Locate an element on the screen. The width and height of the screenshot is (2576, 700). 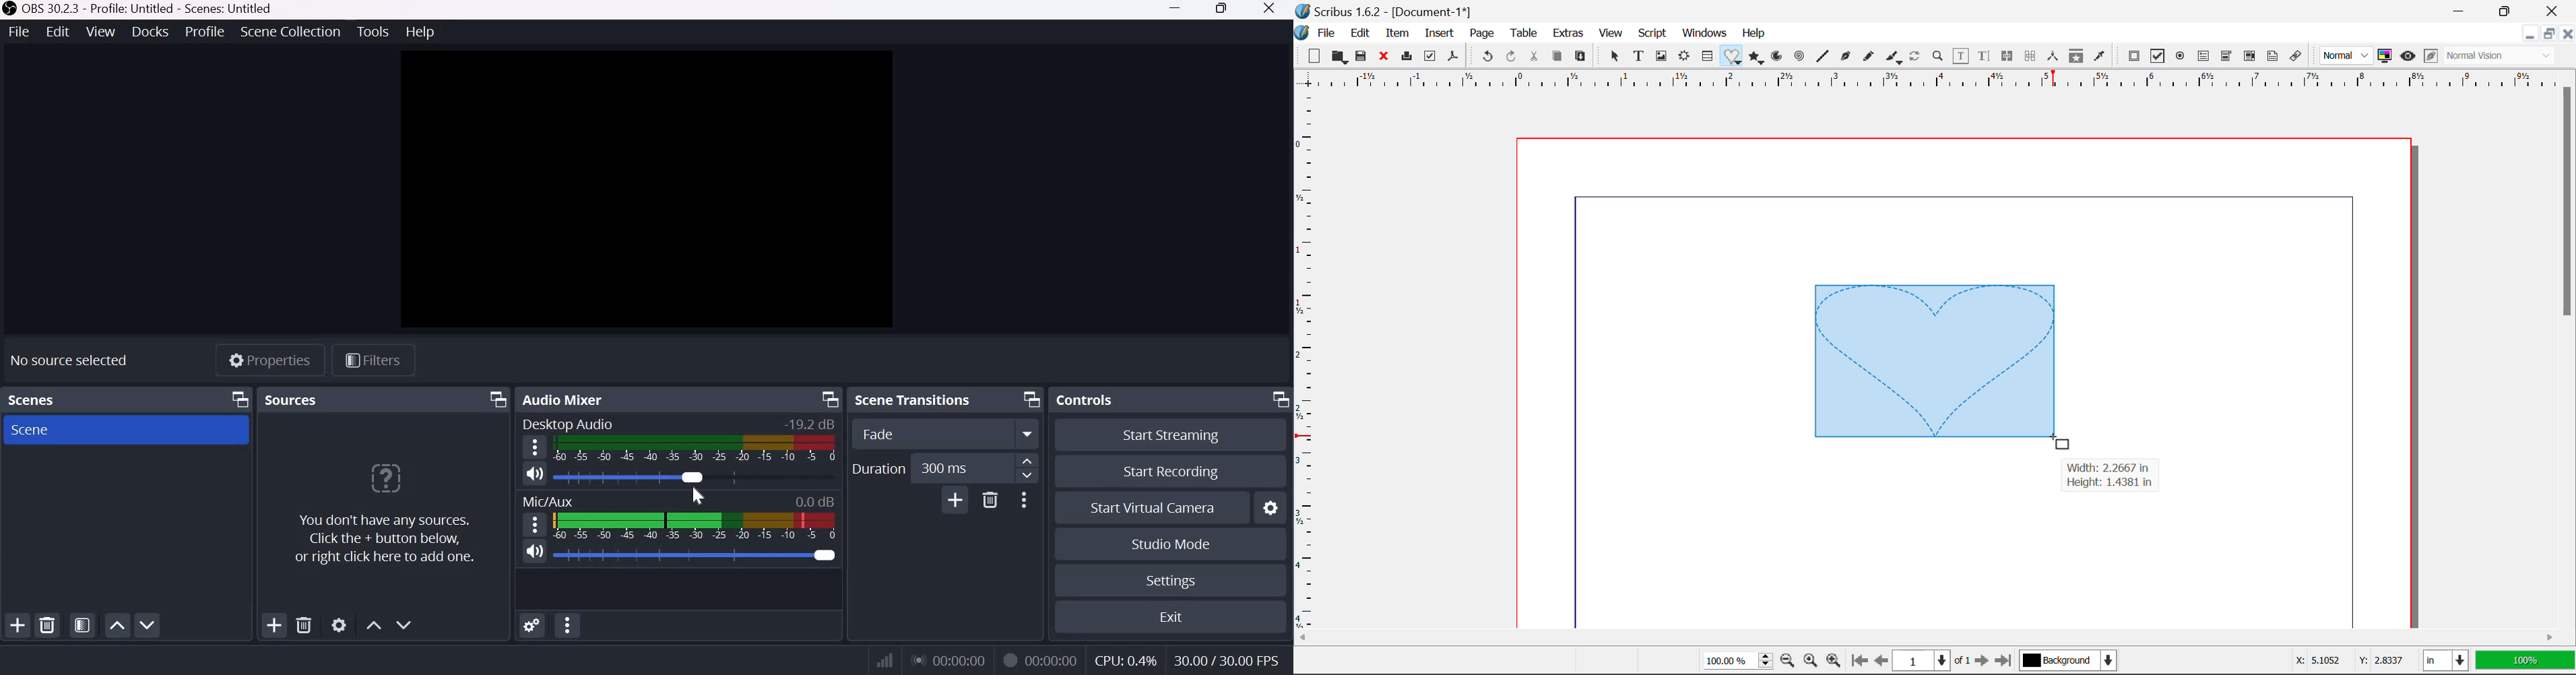
Link Text Frames is located at coordinates (2010, 55).